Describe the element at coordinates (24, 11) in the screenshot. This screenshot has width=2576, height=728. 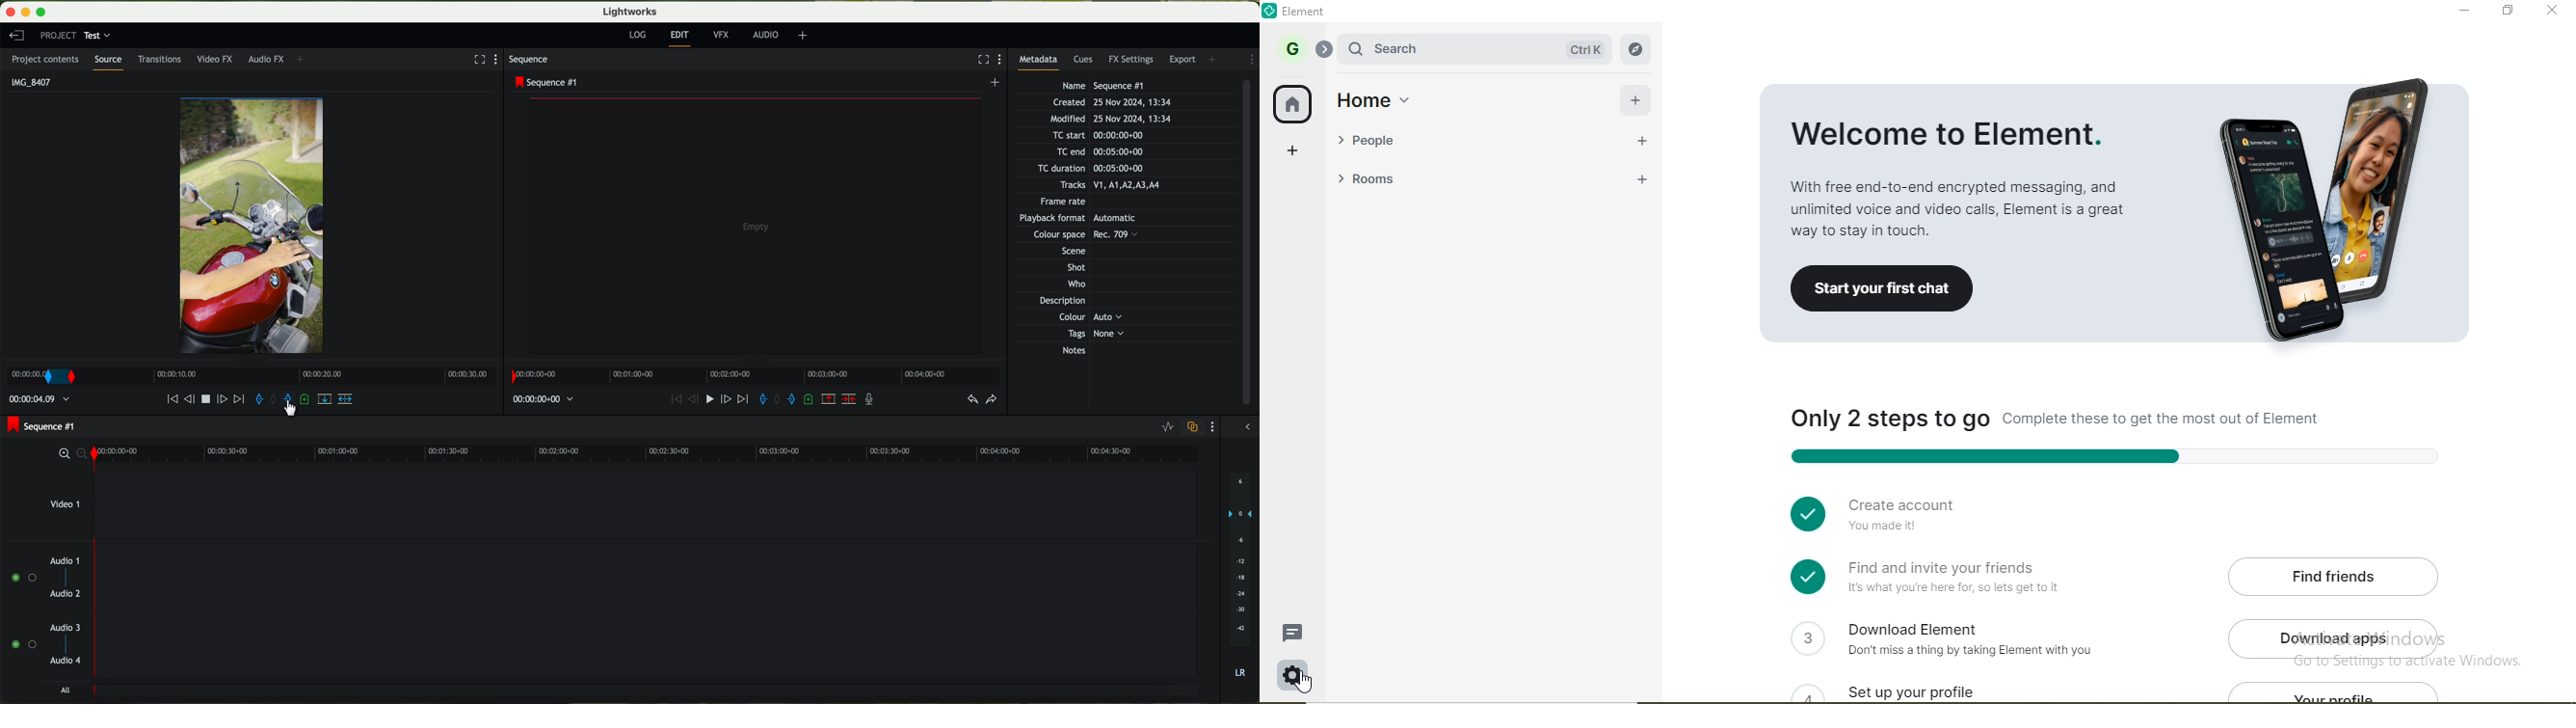
I see `minimize` at that location.